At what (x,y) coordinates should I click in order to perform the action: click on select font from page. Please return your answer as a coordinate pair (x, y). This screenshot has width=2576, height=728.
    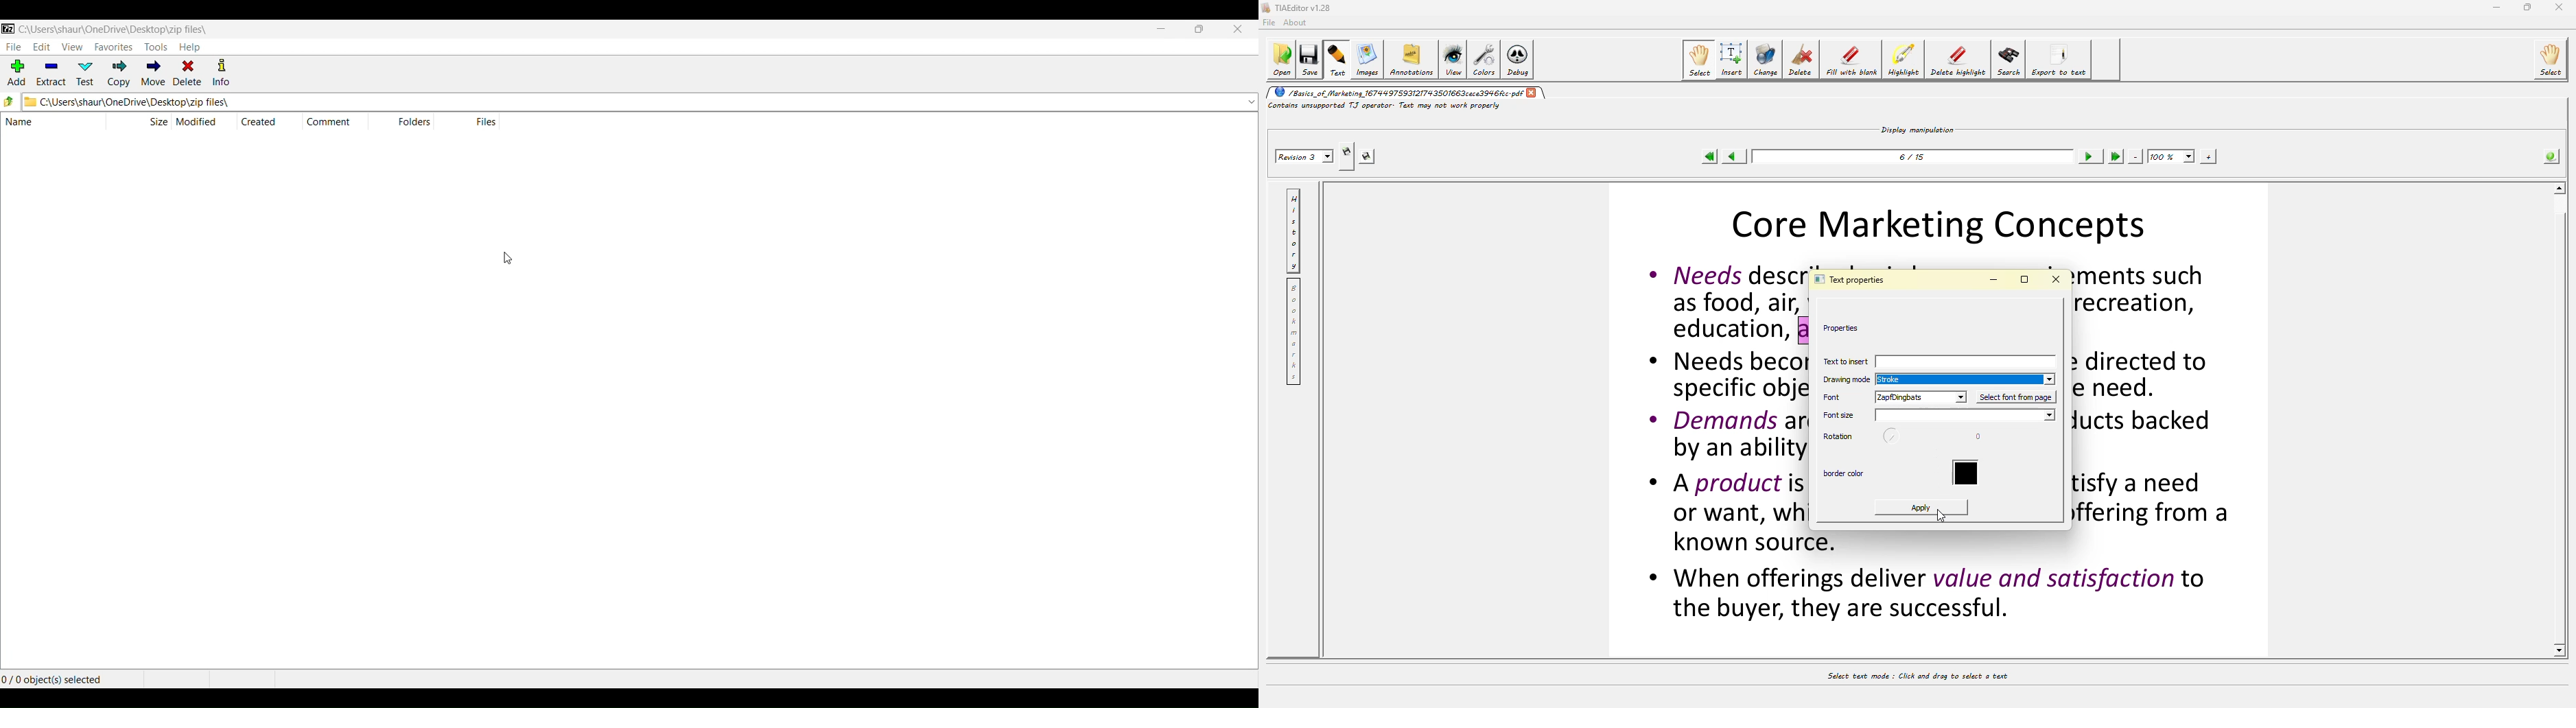
    Looking at the image, I should click on (2013, 398).